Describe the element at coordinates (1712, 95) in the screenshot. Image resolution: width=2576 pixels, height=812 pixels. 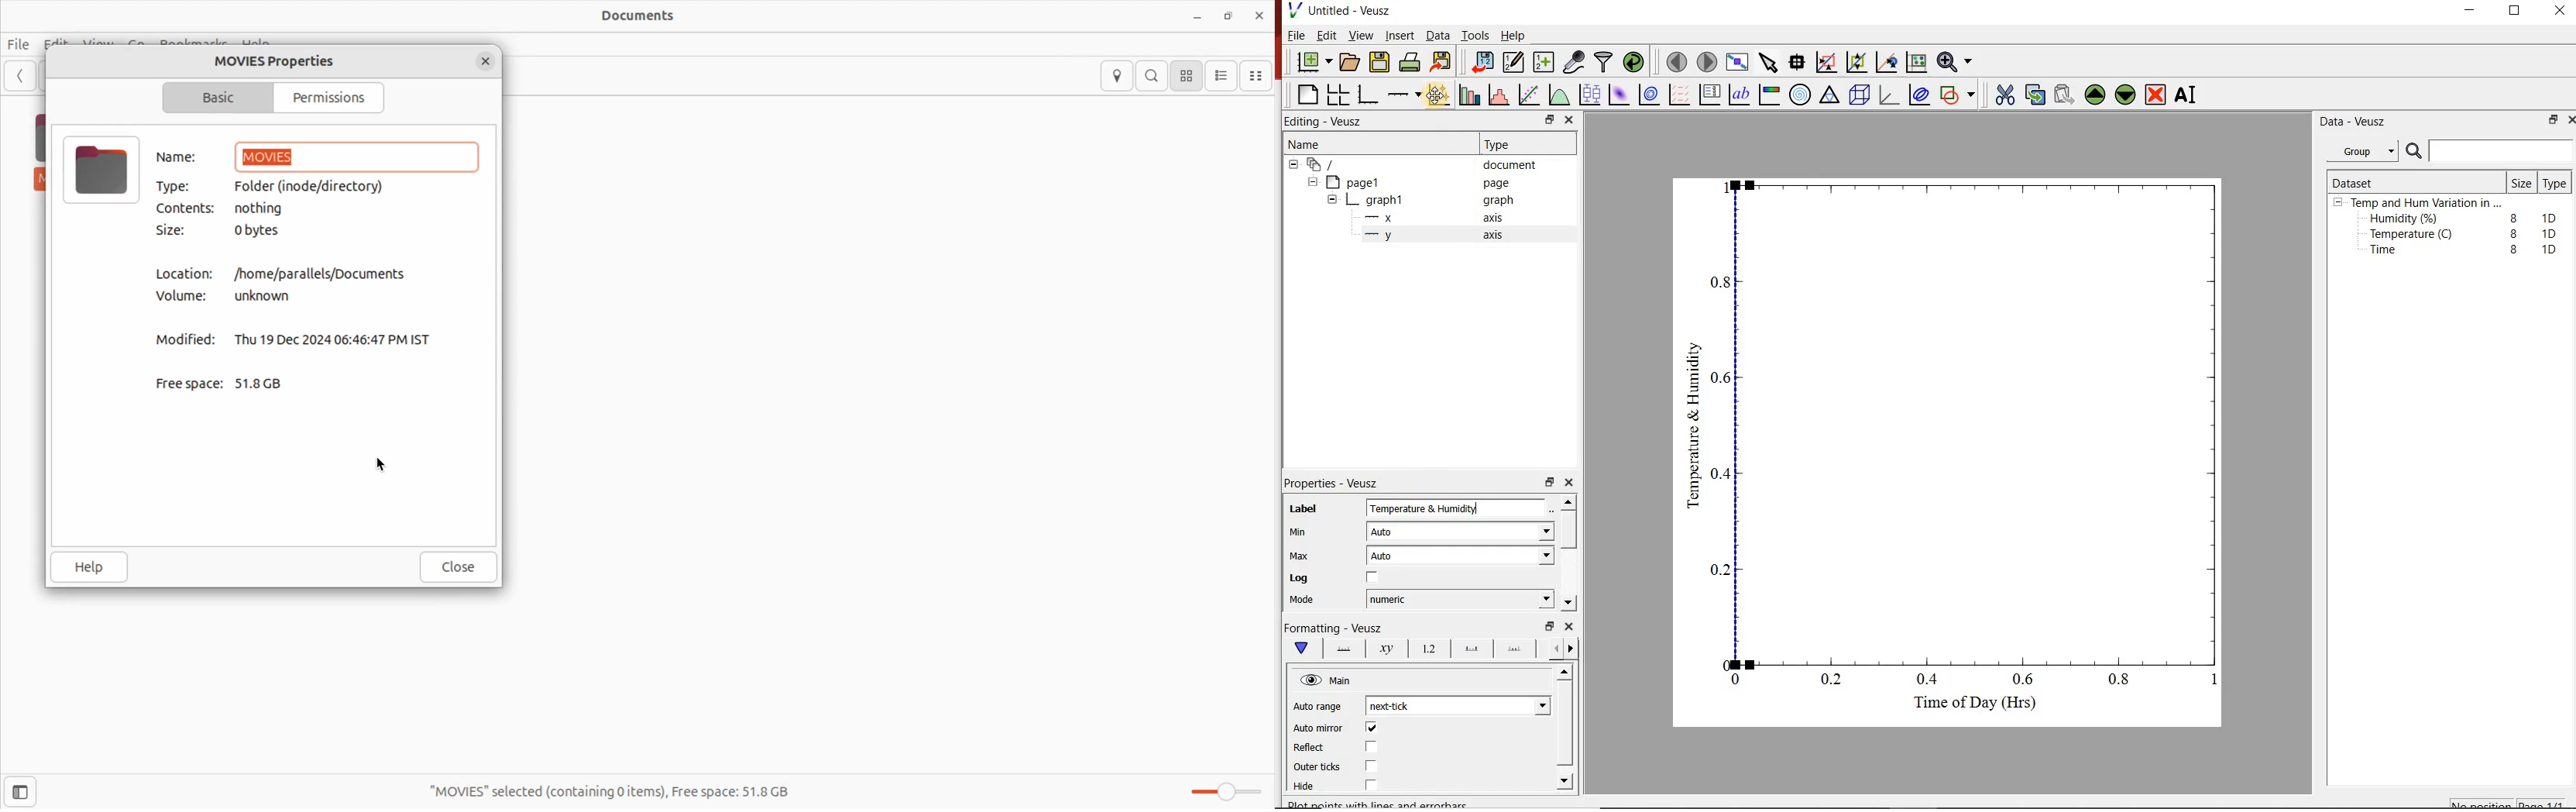
I see `plot key` at that location.